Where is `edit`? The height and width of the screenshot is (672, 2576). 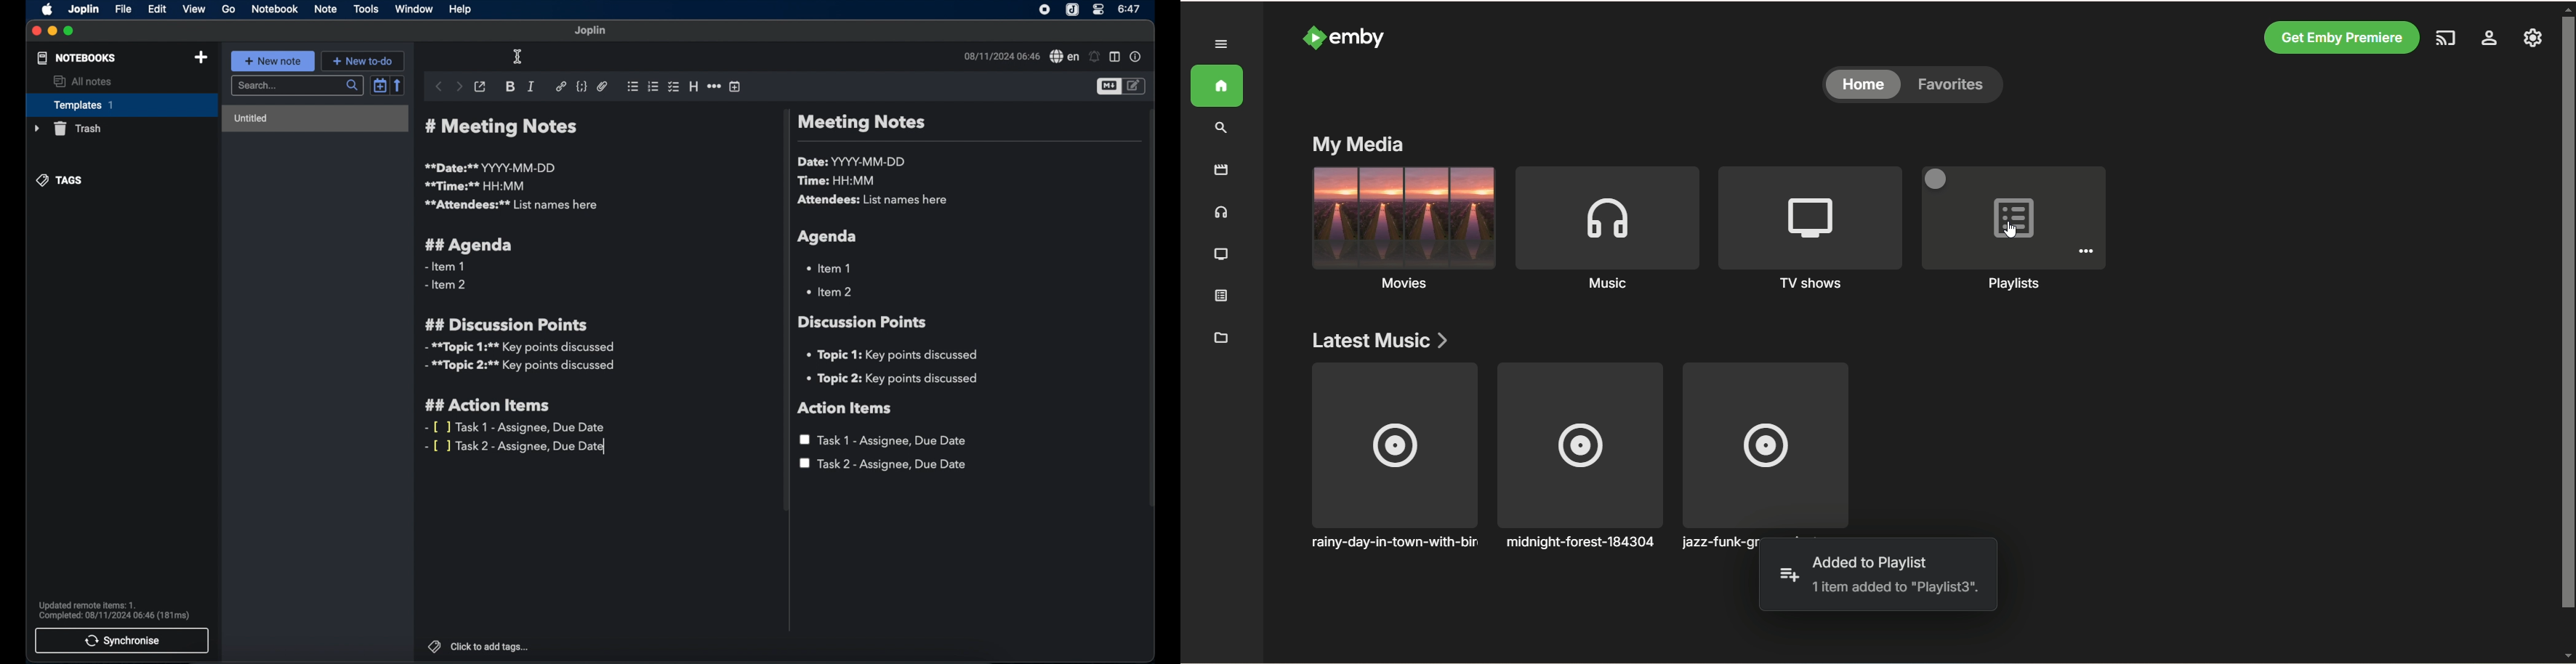
edit is located at coordinates (157, 9).